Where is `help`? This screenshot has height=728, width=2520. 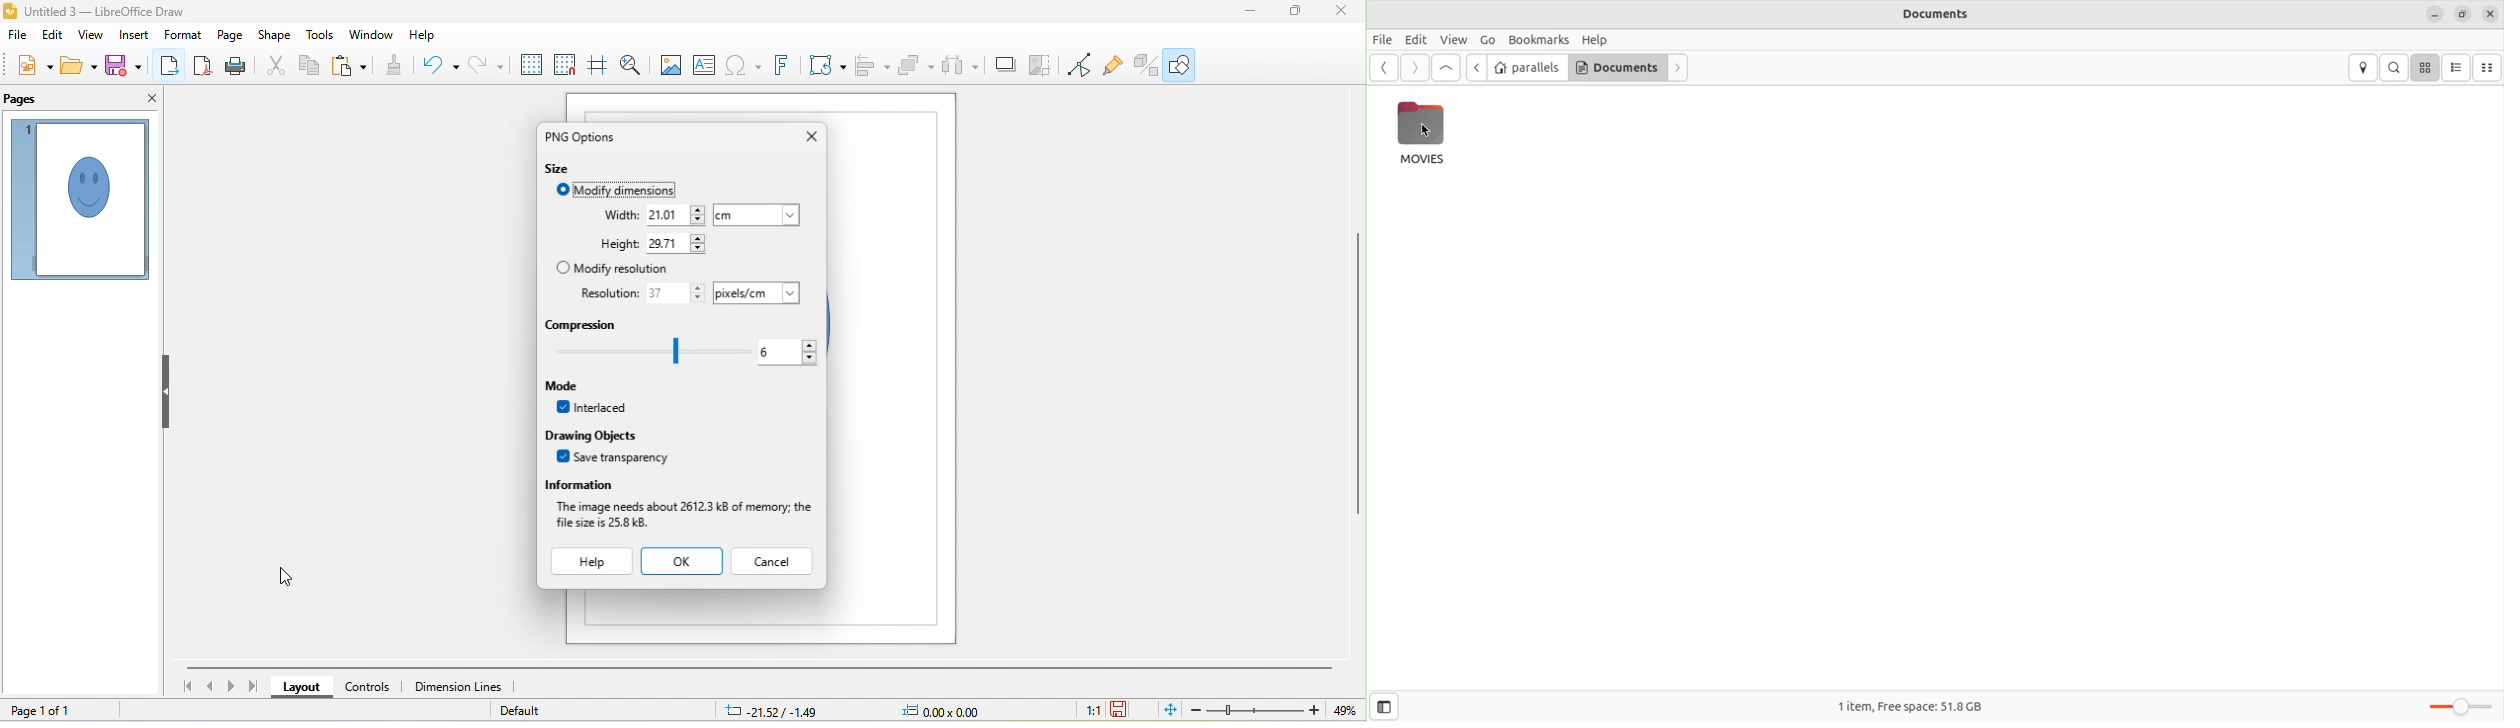 help is located at coordinates (424, 36).